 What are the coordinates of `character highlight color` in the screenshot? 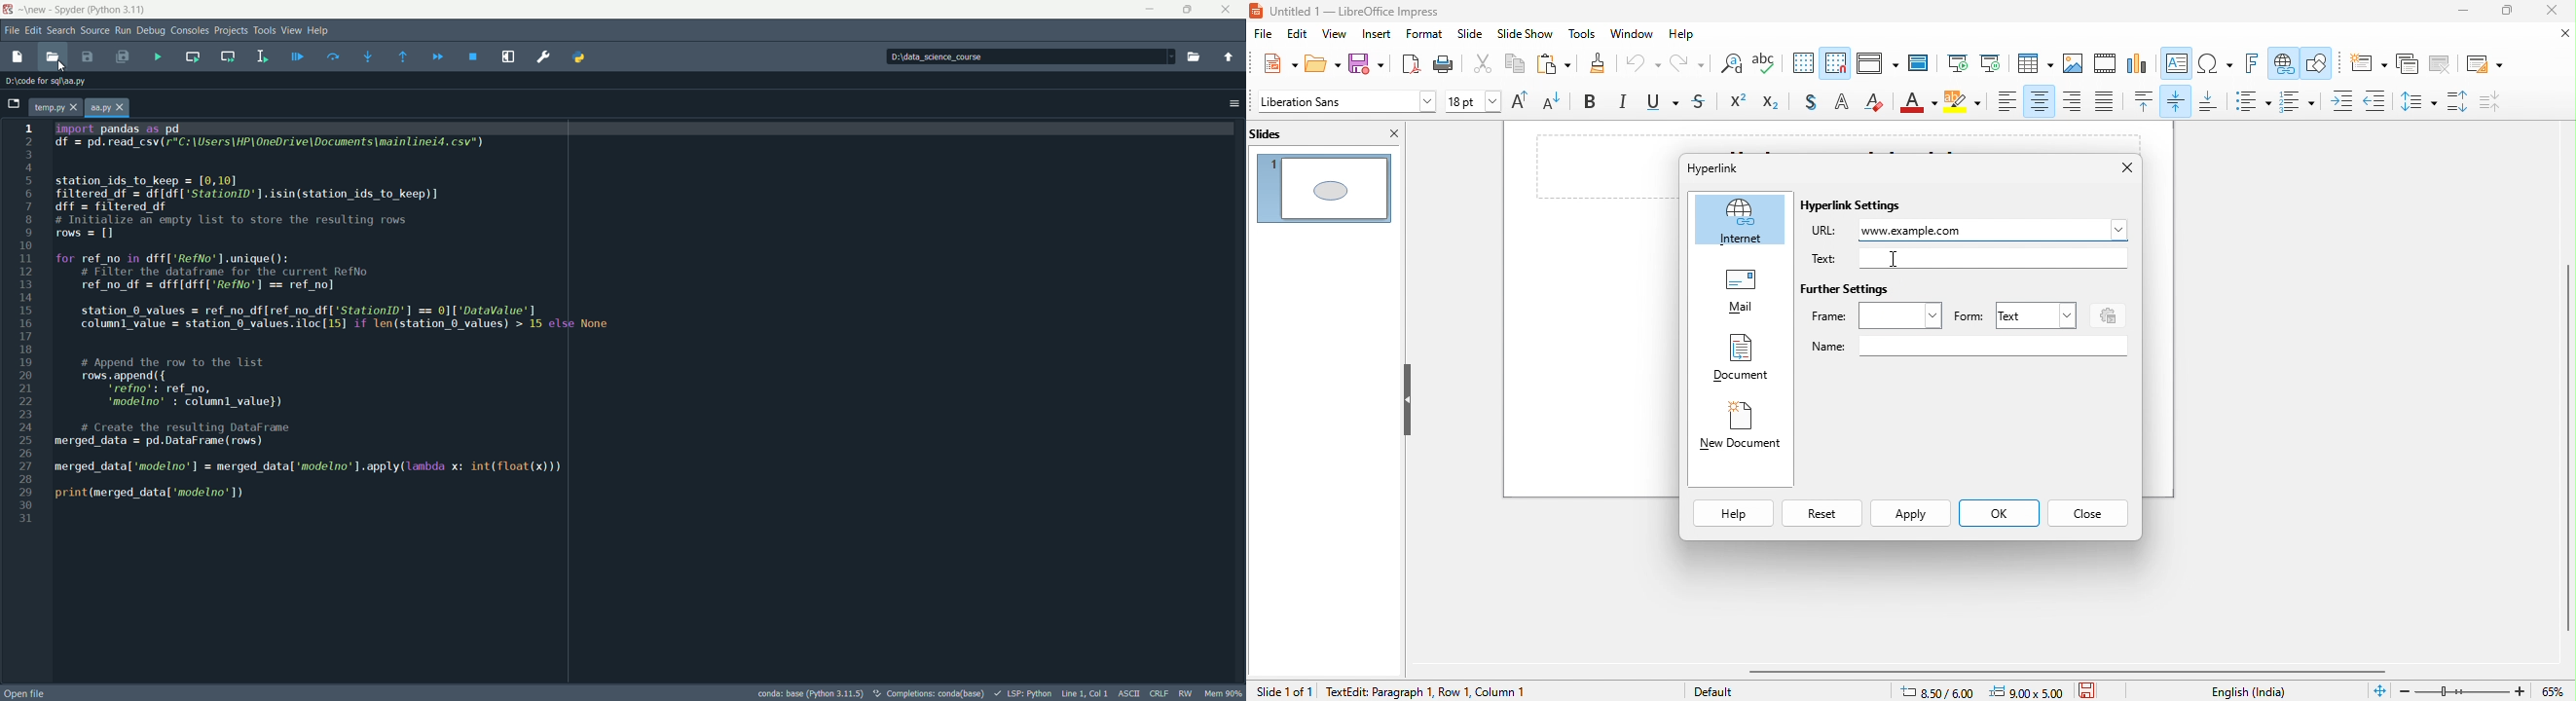 It's located at (1965, 104).